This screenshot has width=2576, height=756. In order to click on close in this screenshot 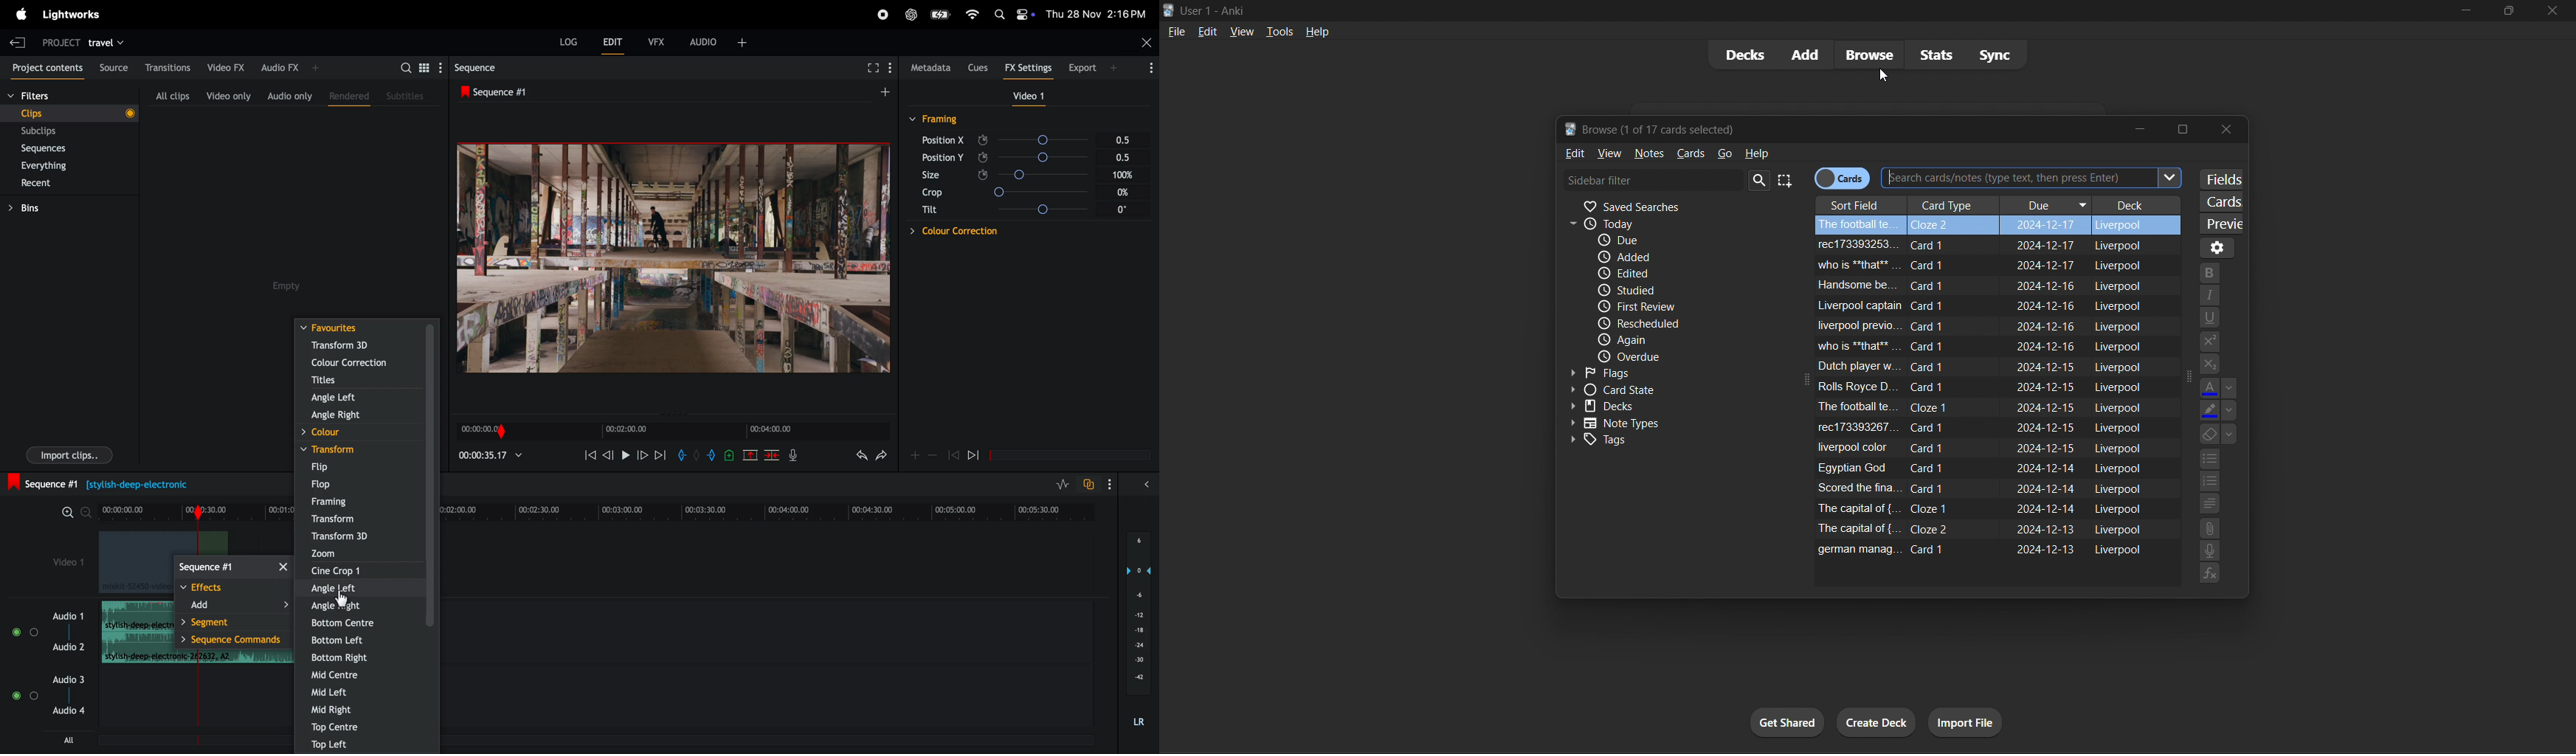, I will do `click(1145, 44)`.